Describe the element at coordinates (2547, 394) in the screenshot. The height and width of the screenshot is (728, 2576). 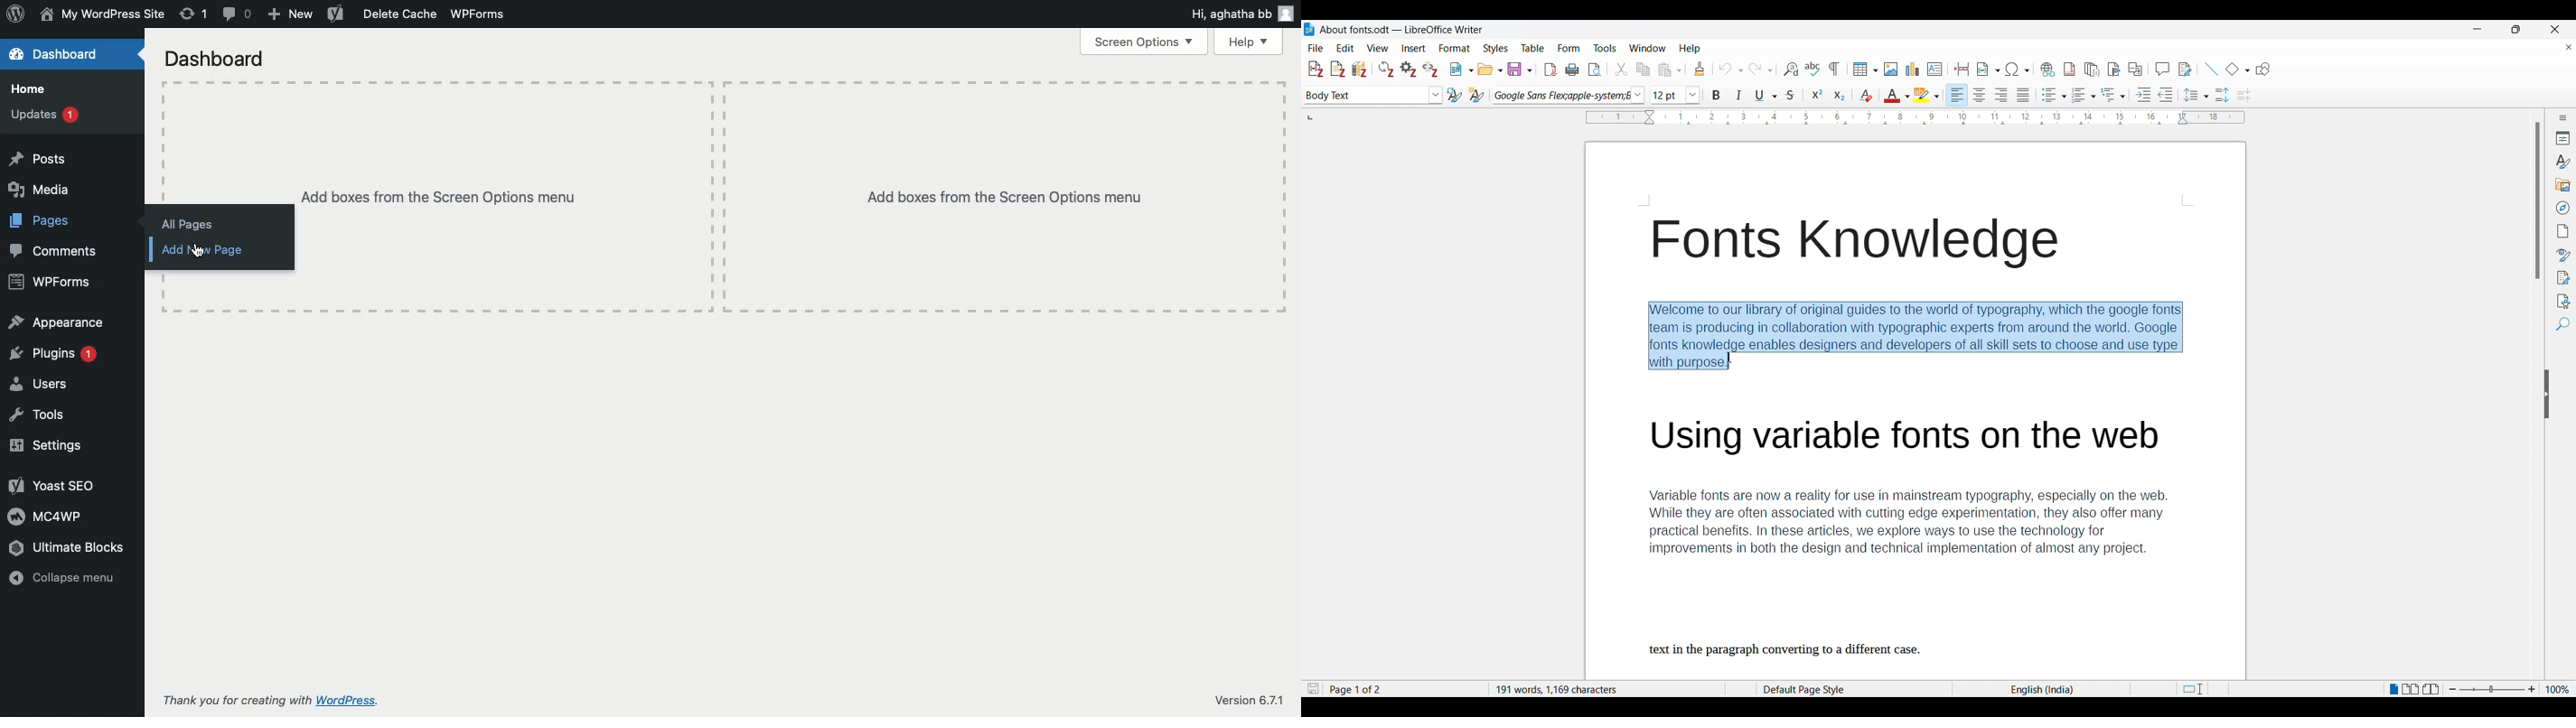
I see `Hide sidebar` at that location.